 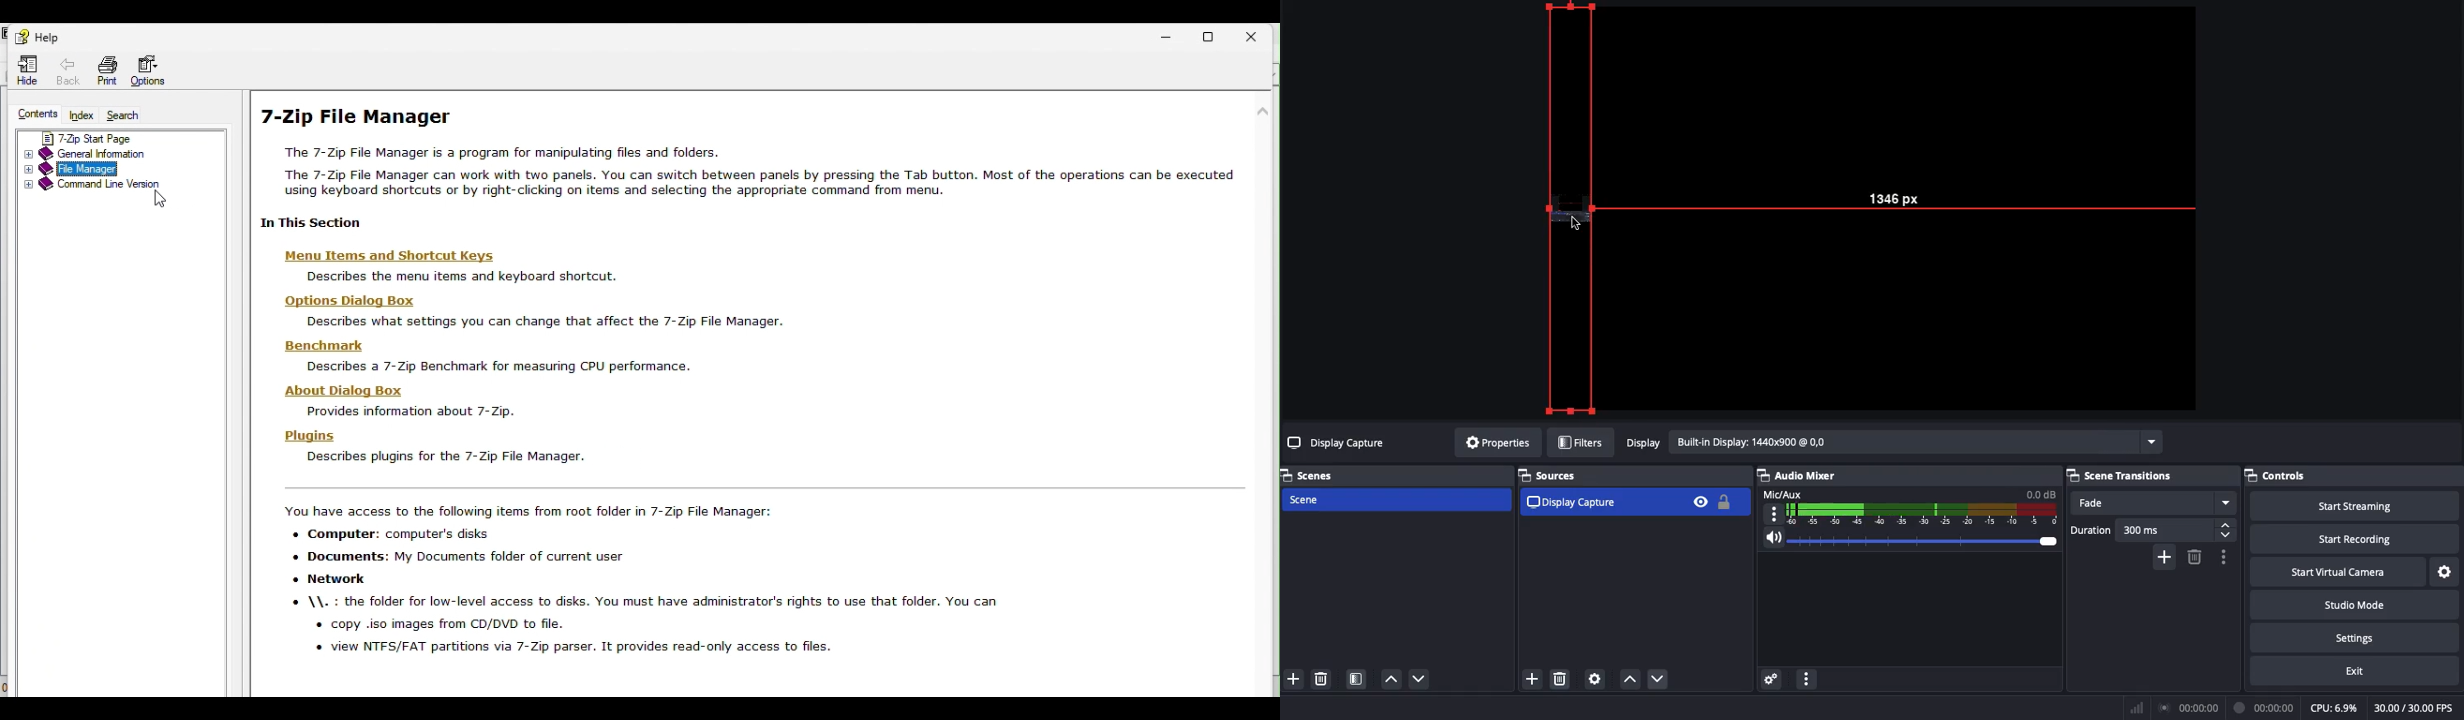 I want to click on Recording , so click(x=2265, y=708).